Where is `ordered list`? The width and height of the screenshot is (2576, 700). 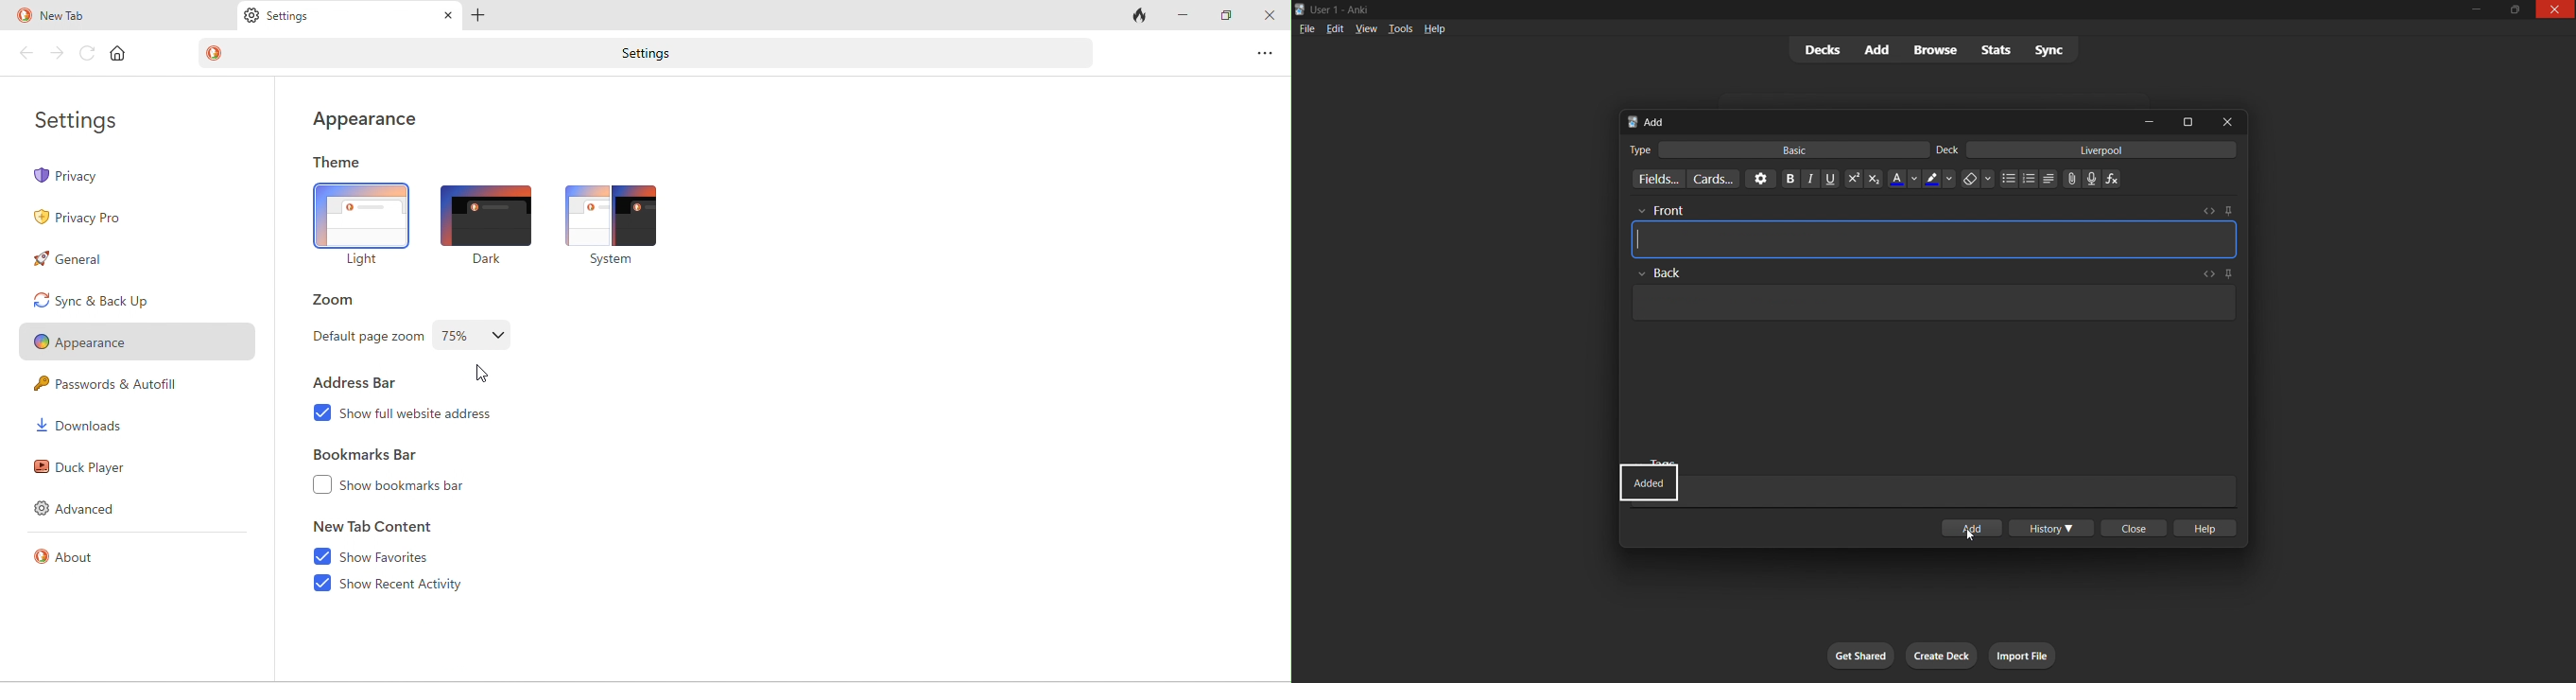 ordered list is located at coordinates (2029, 180).